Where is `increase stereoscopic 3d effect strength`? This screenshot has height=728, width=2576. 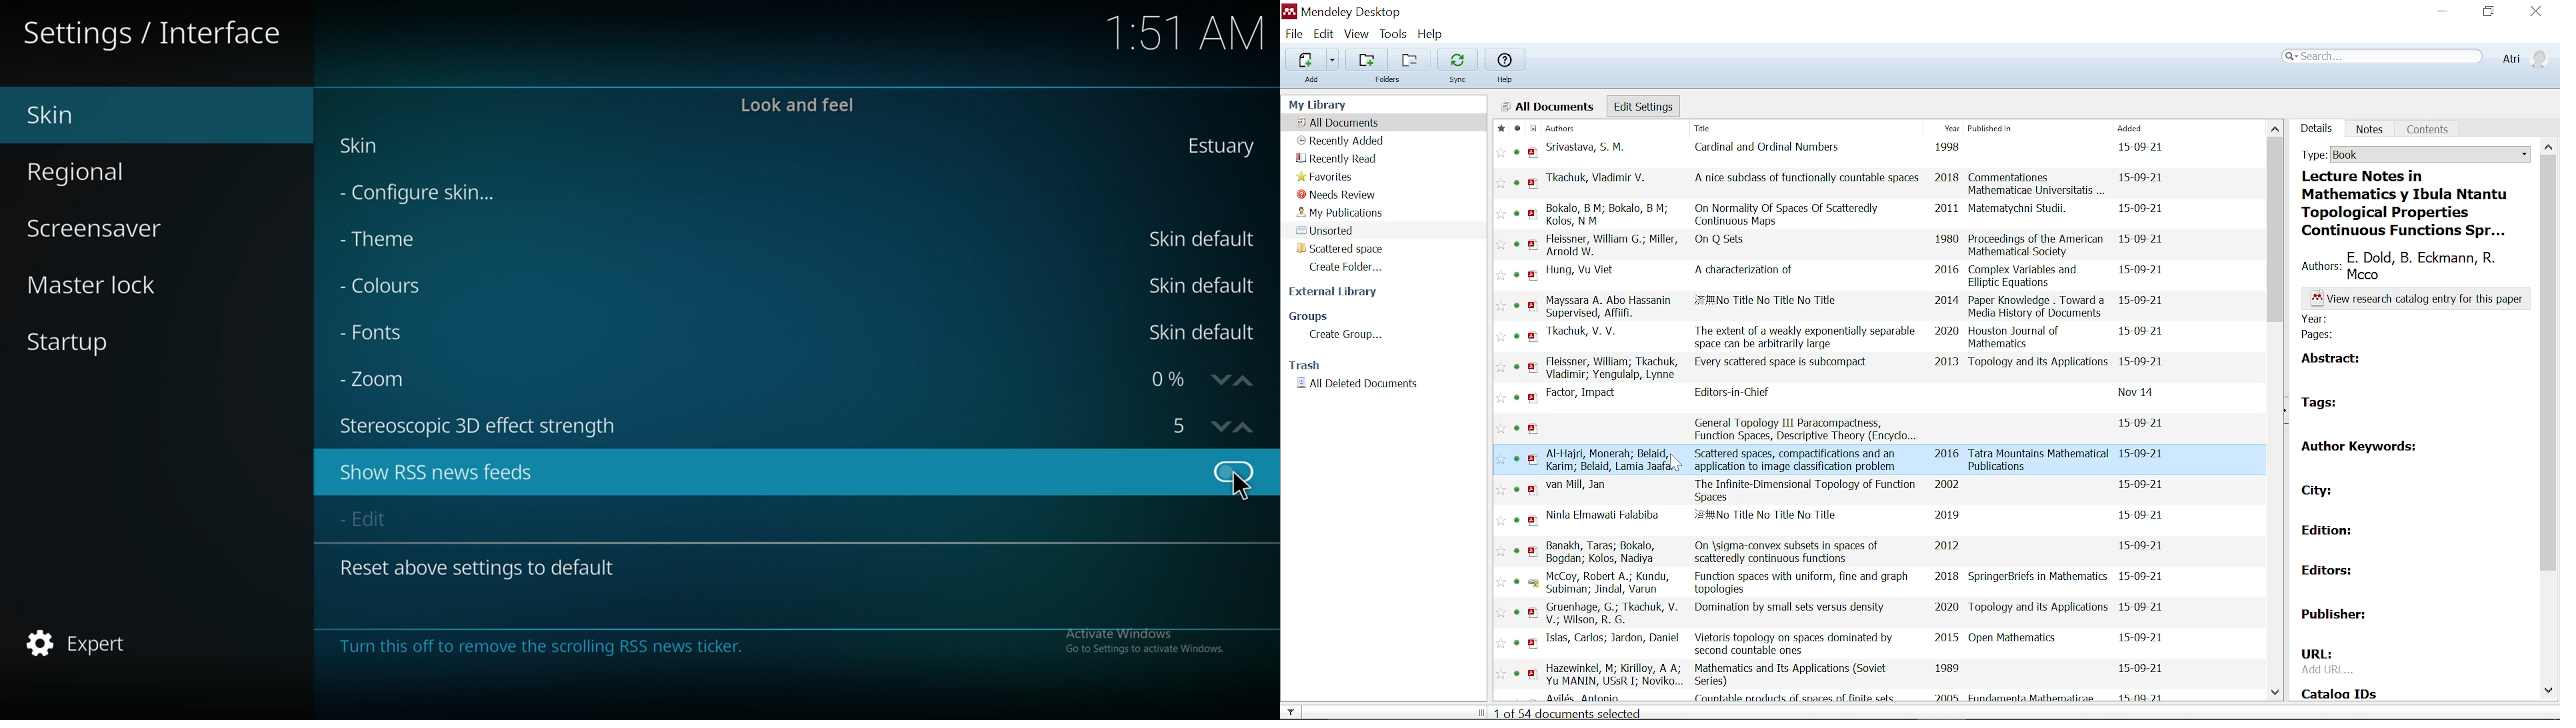 increase stereoscopic 3d effect strength is located at coordinates (1245, 427).